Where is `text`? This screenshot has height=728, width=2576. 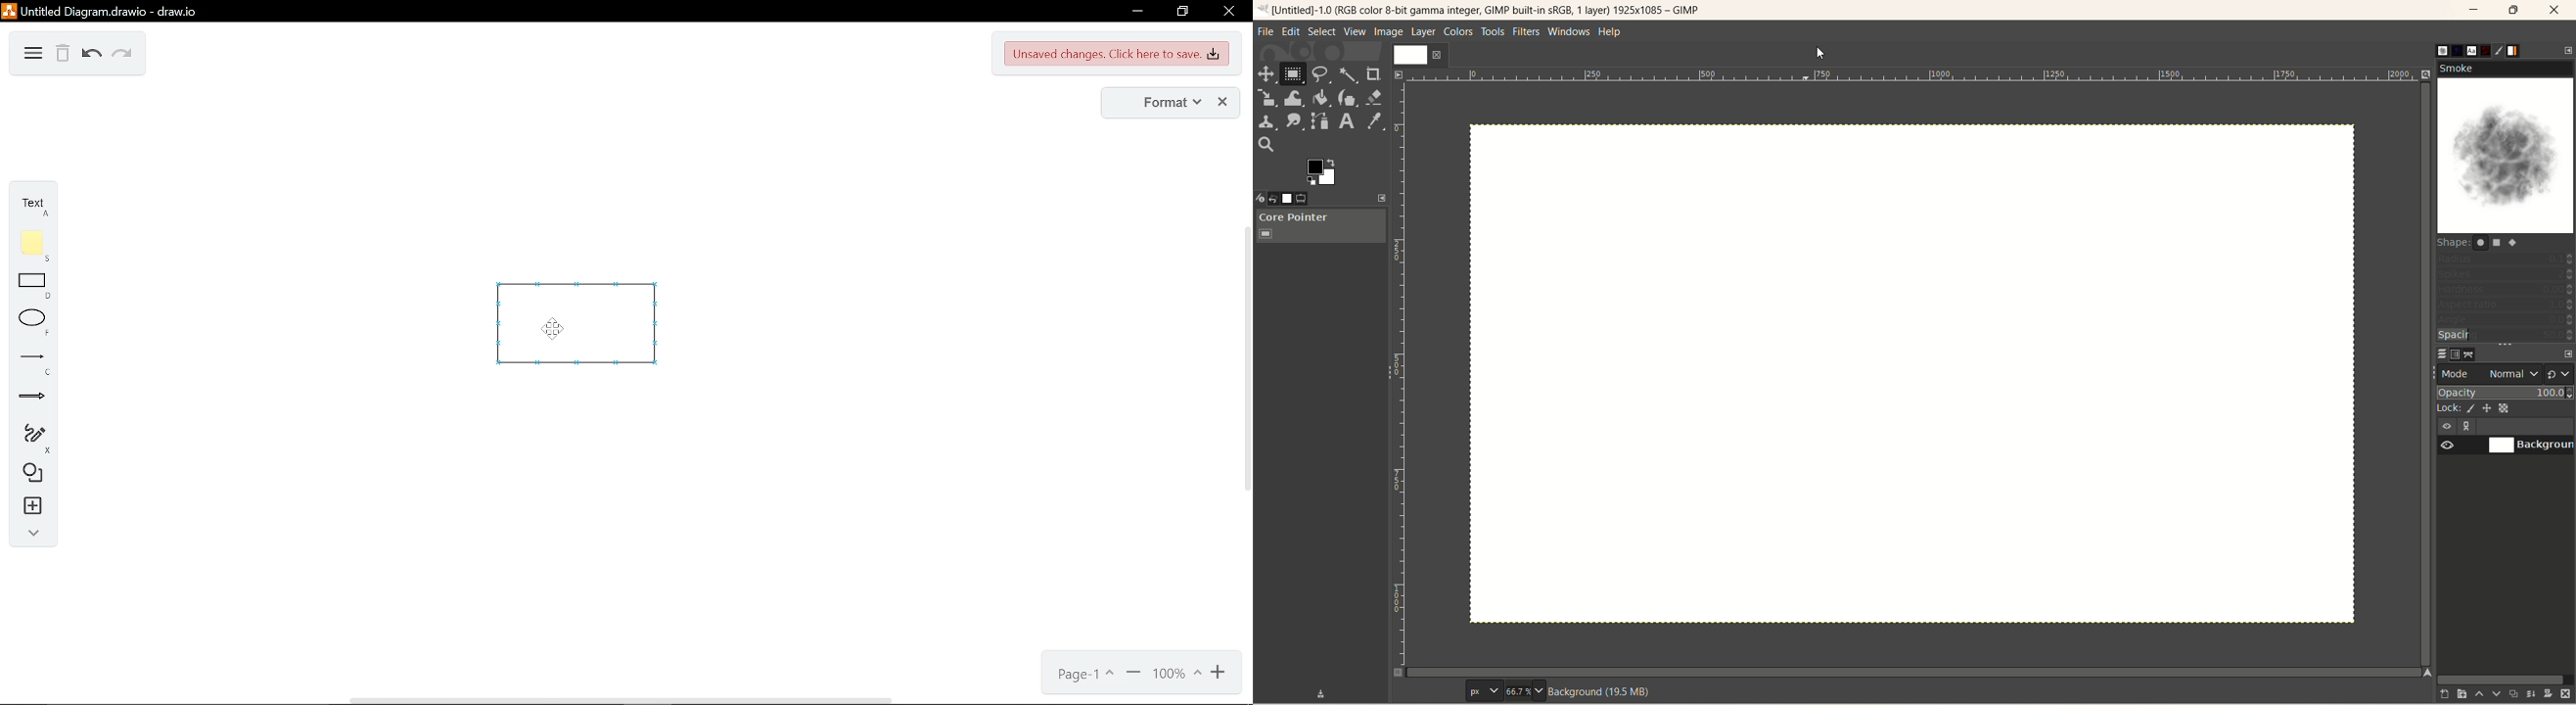
text is located at coordinates (37, 207).